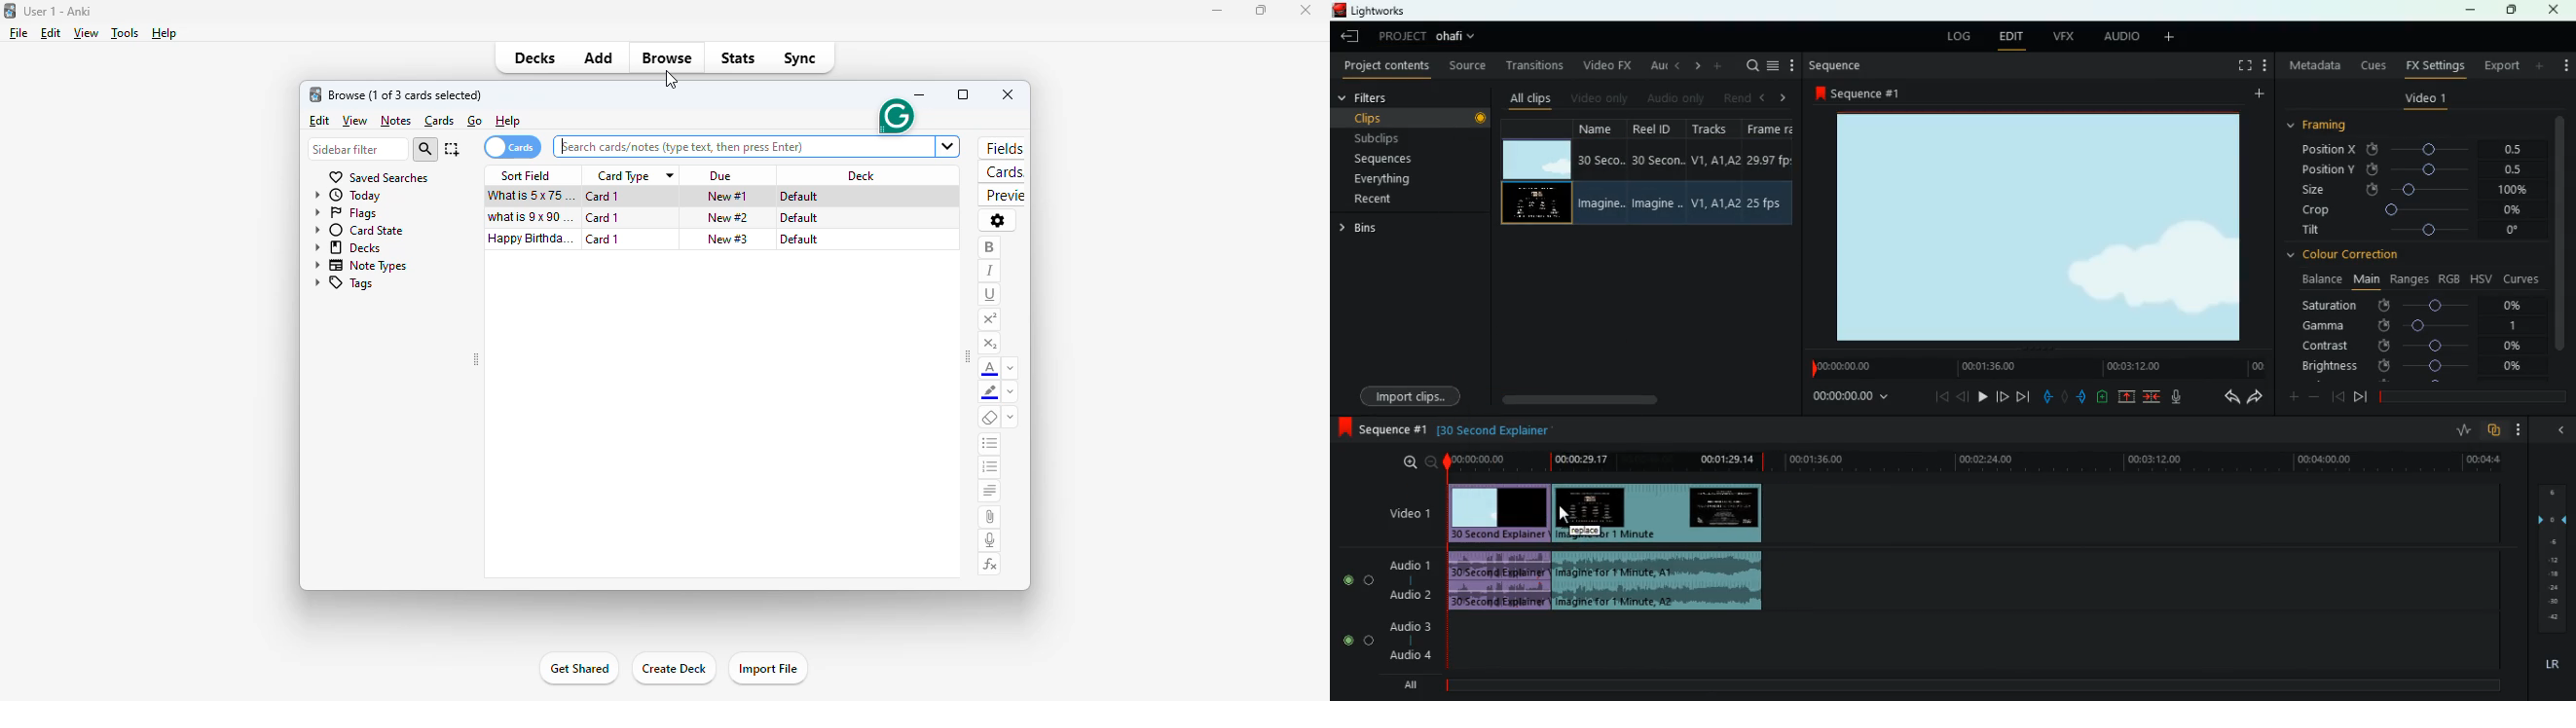  I want to click on video 1, so click(2425, 101).